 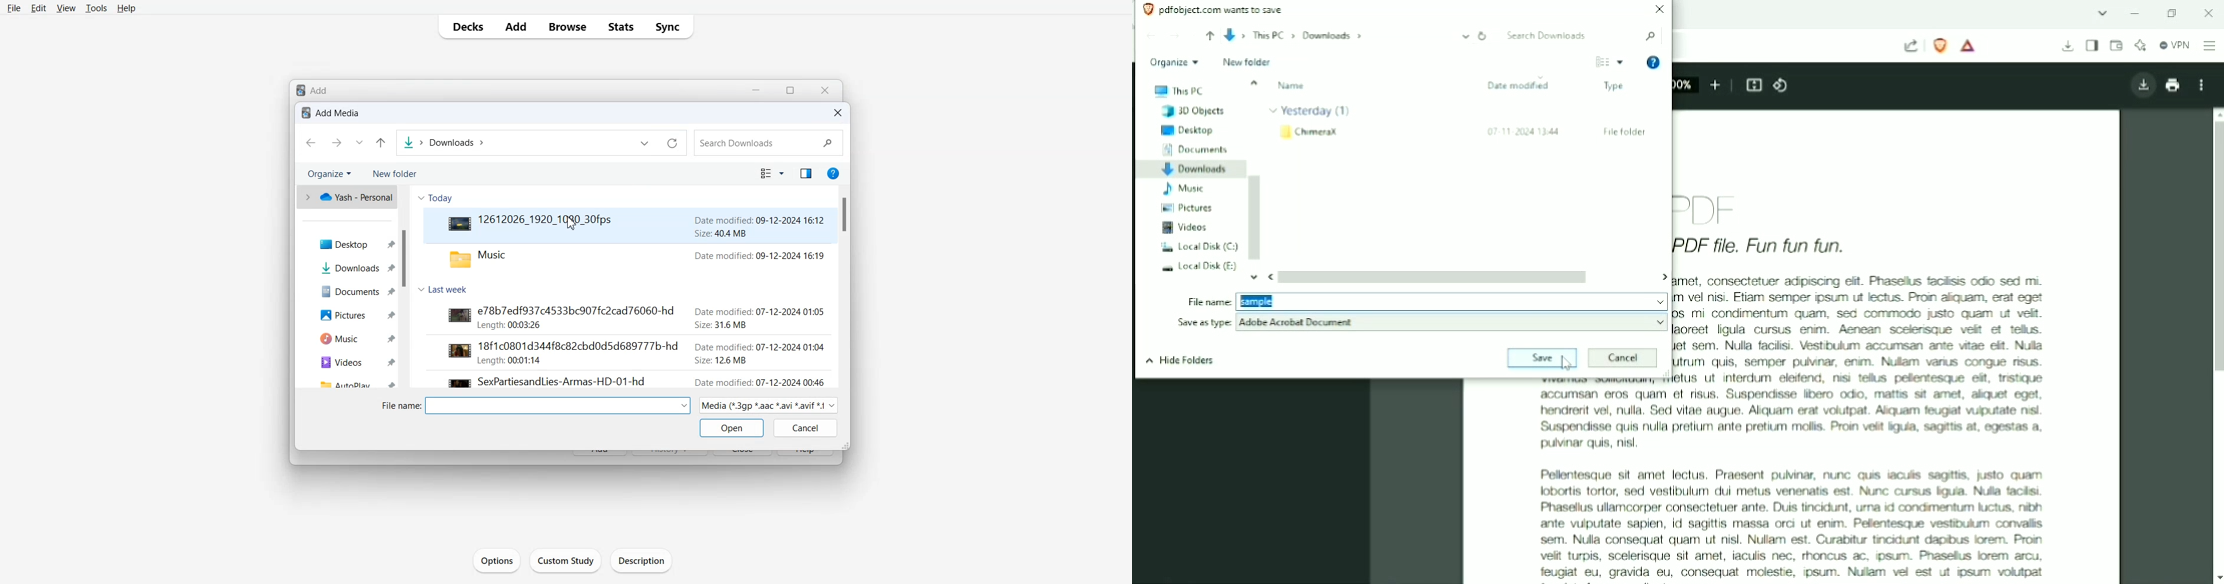 I want to click on Downloads, so click(x=2068, y=47).